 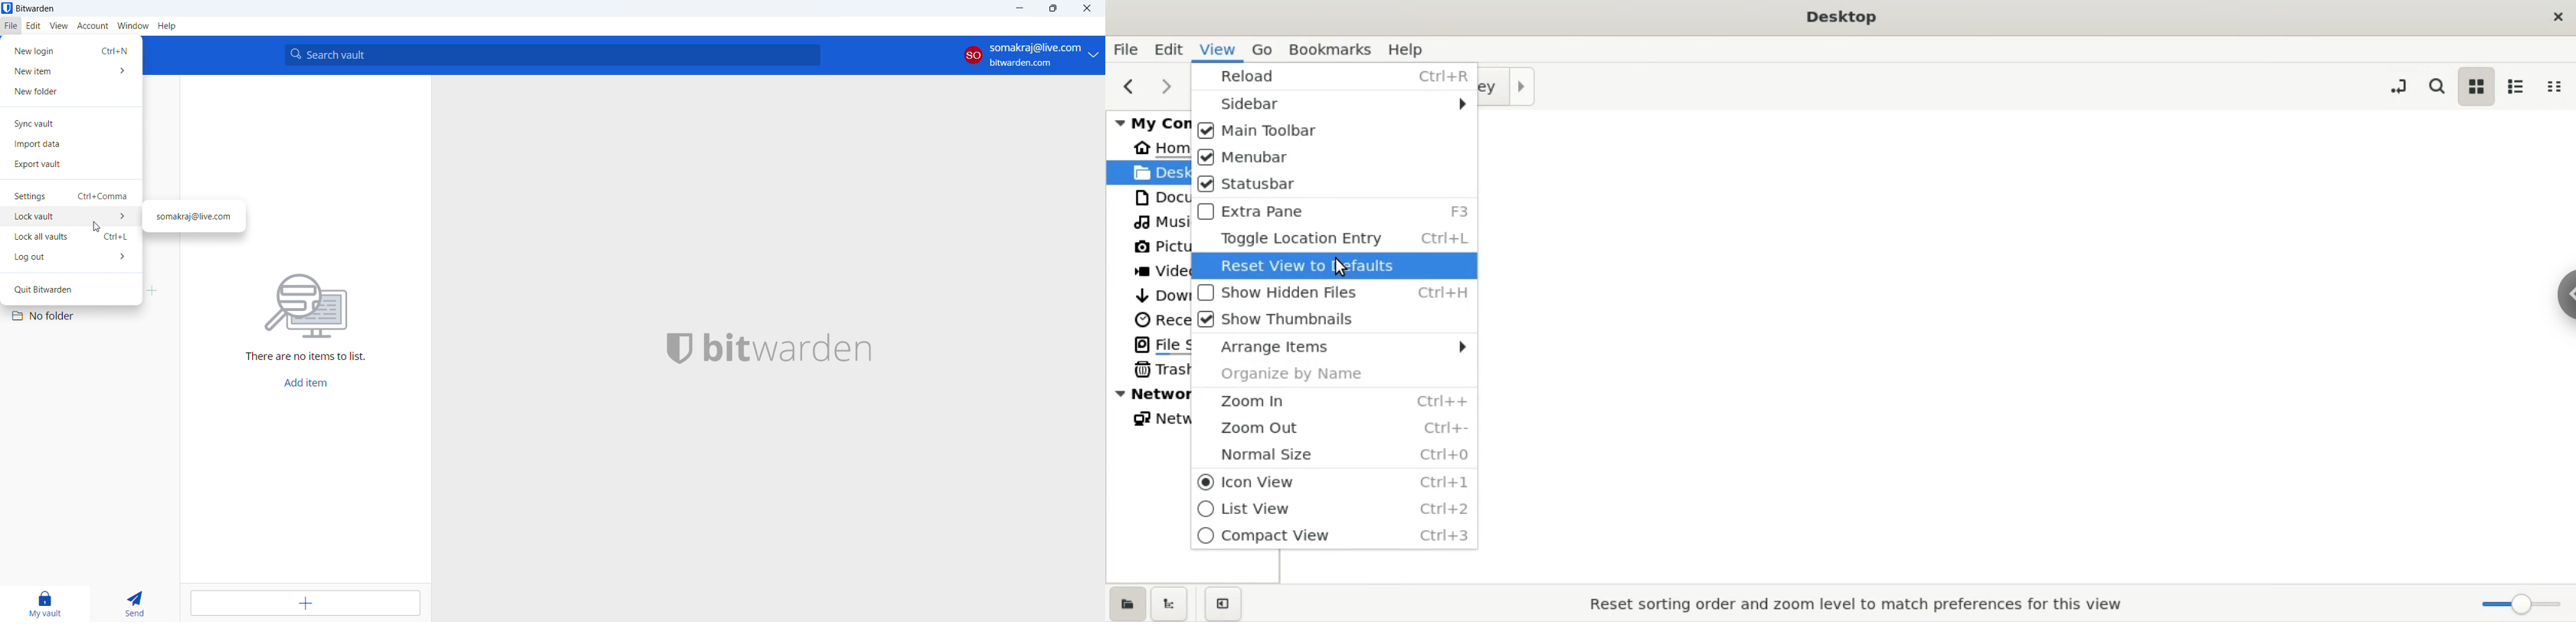 What do you see at coordinates (136, 604) in the screenshot?
I see `send` at bounding box center [136, 604].